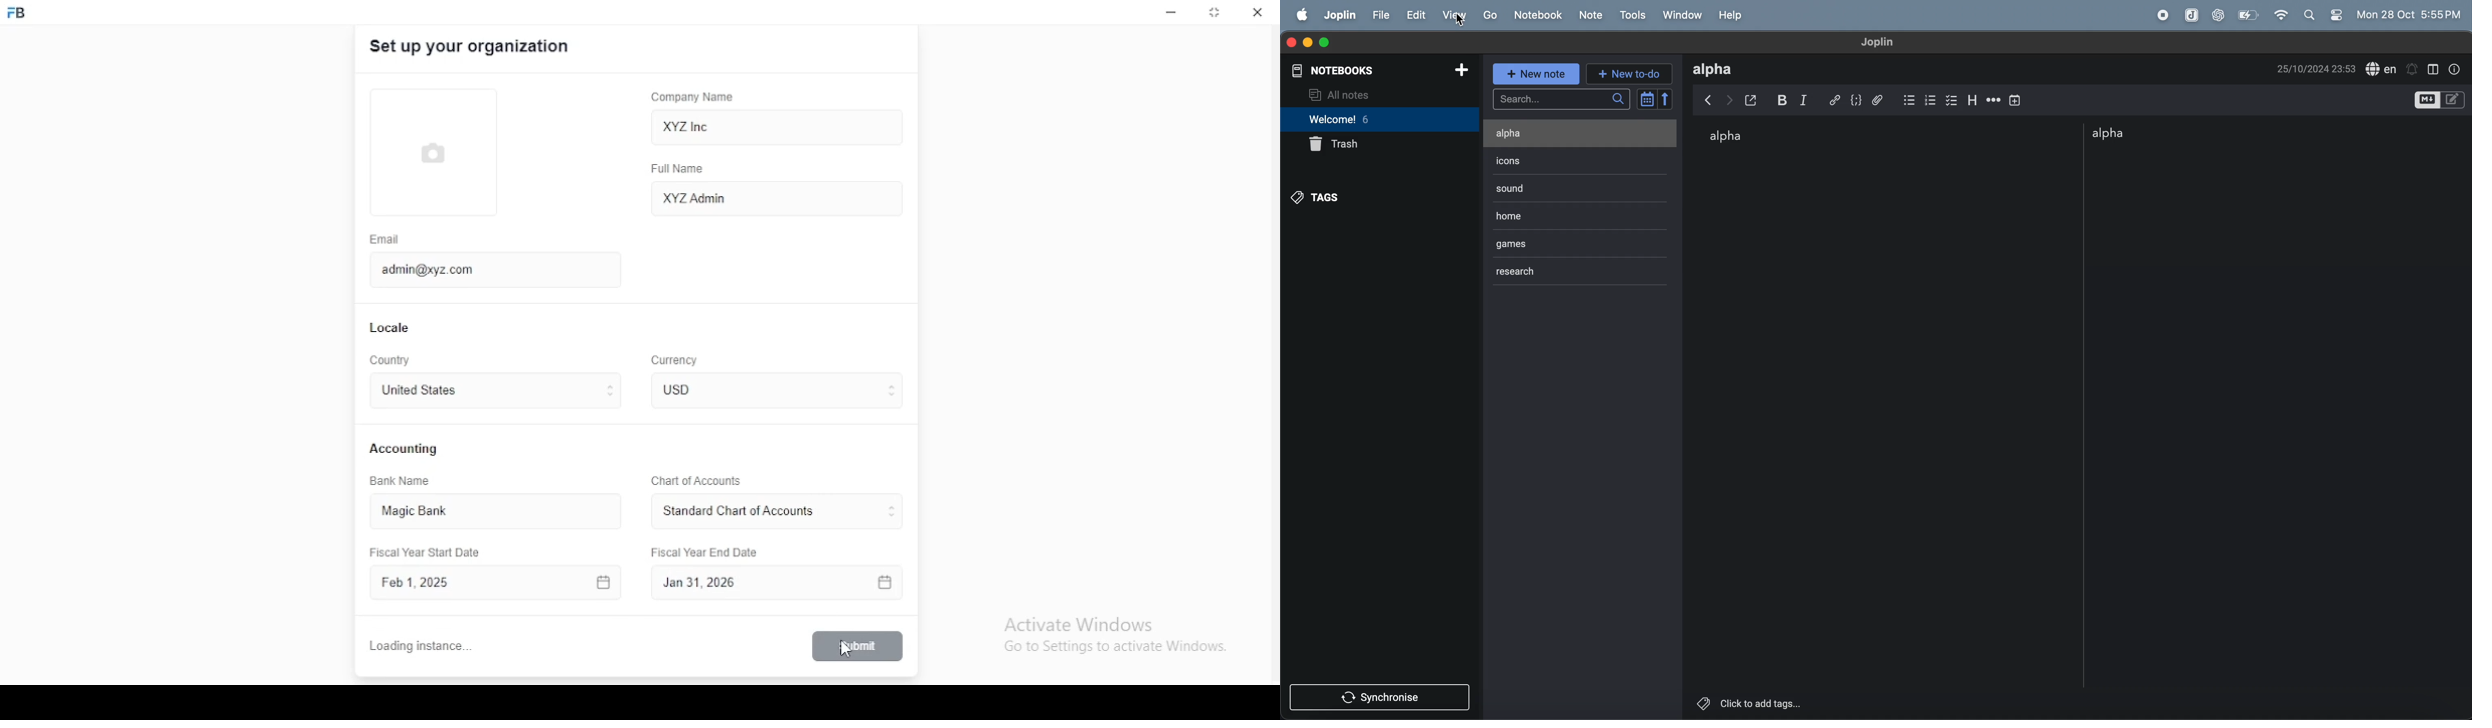 The height and width of the screenshot is (728, 2492). What do you see at coordinates (1733, 15) in the screenshot?
I see `help` at bounding box center [1733, 15].